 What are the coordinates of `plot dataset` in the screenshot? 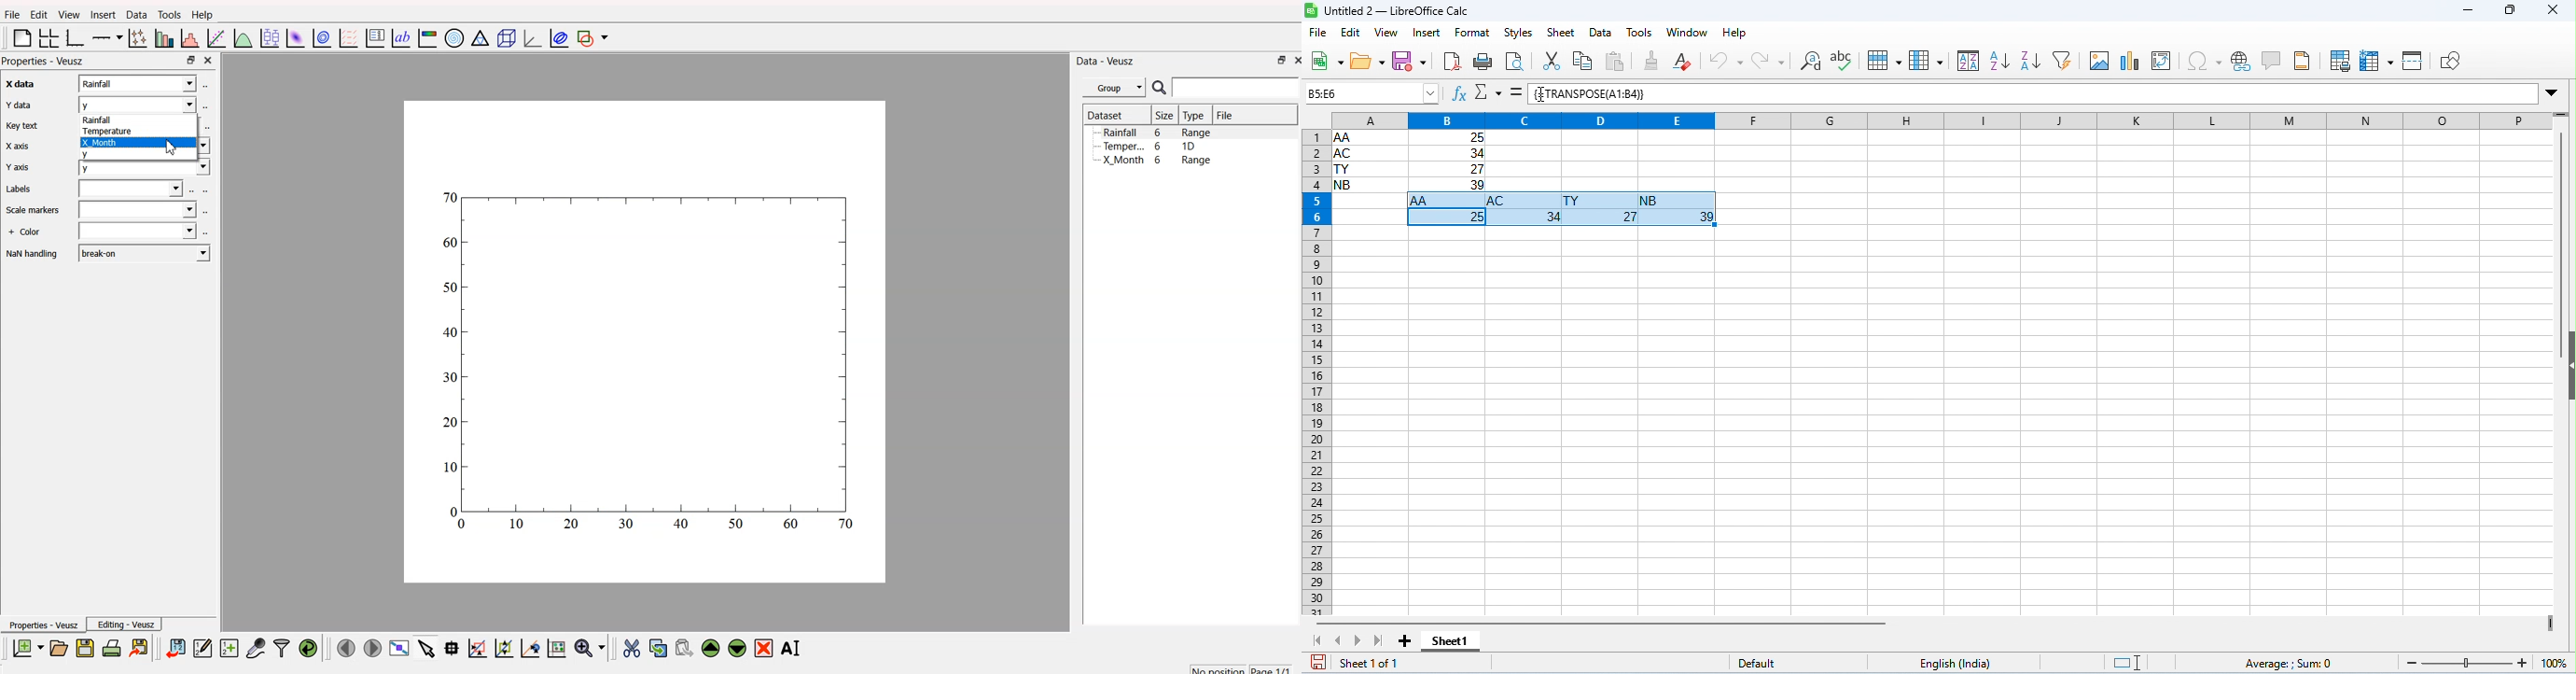 It's located at (294, 37).